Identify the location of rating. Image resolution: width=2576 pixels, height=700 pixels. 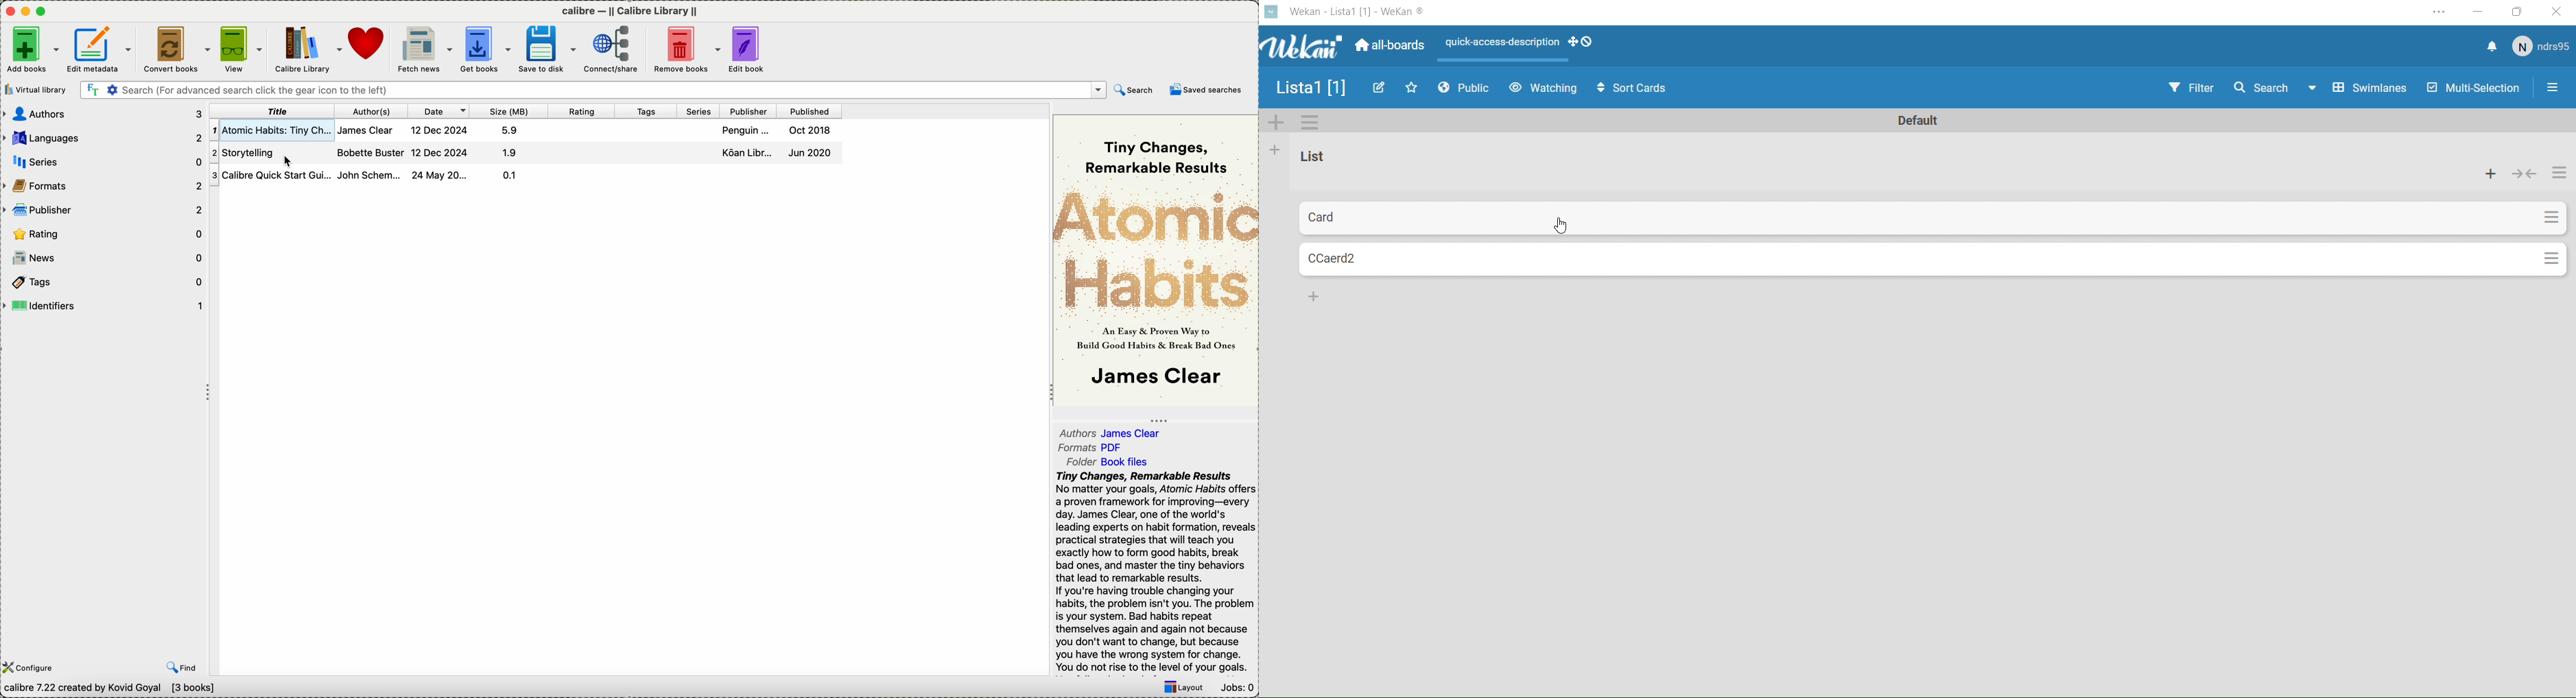
(583, 112).